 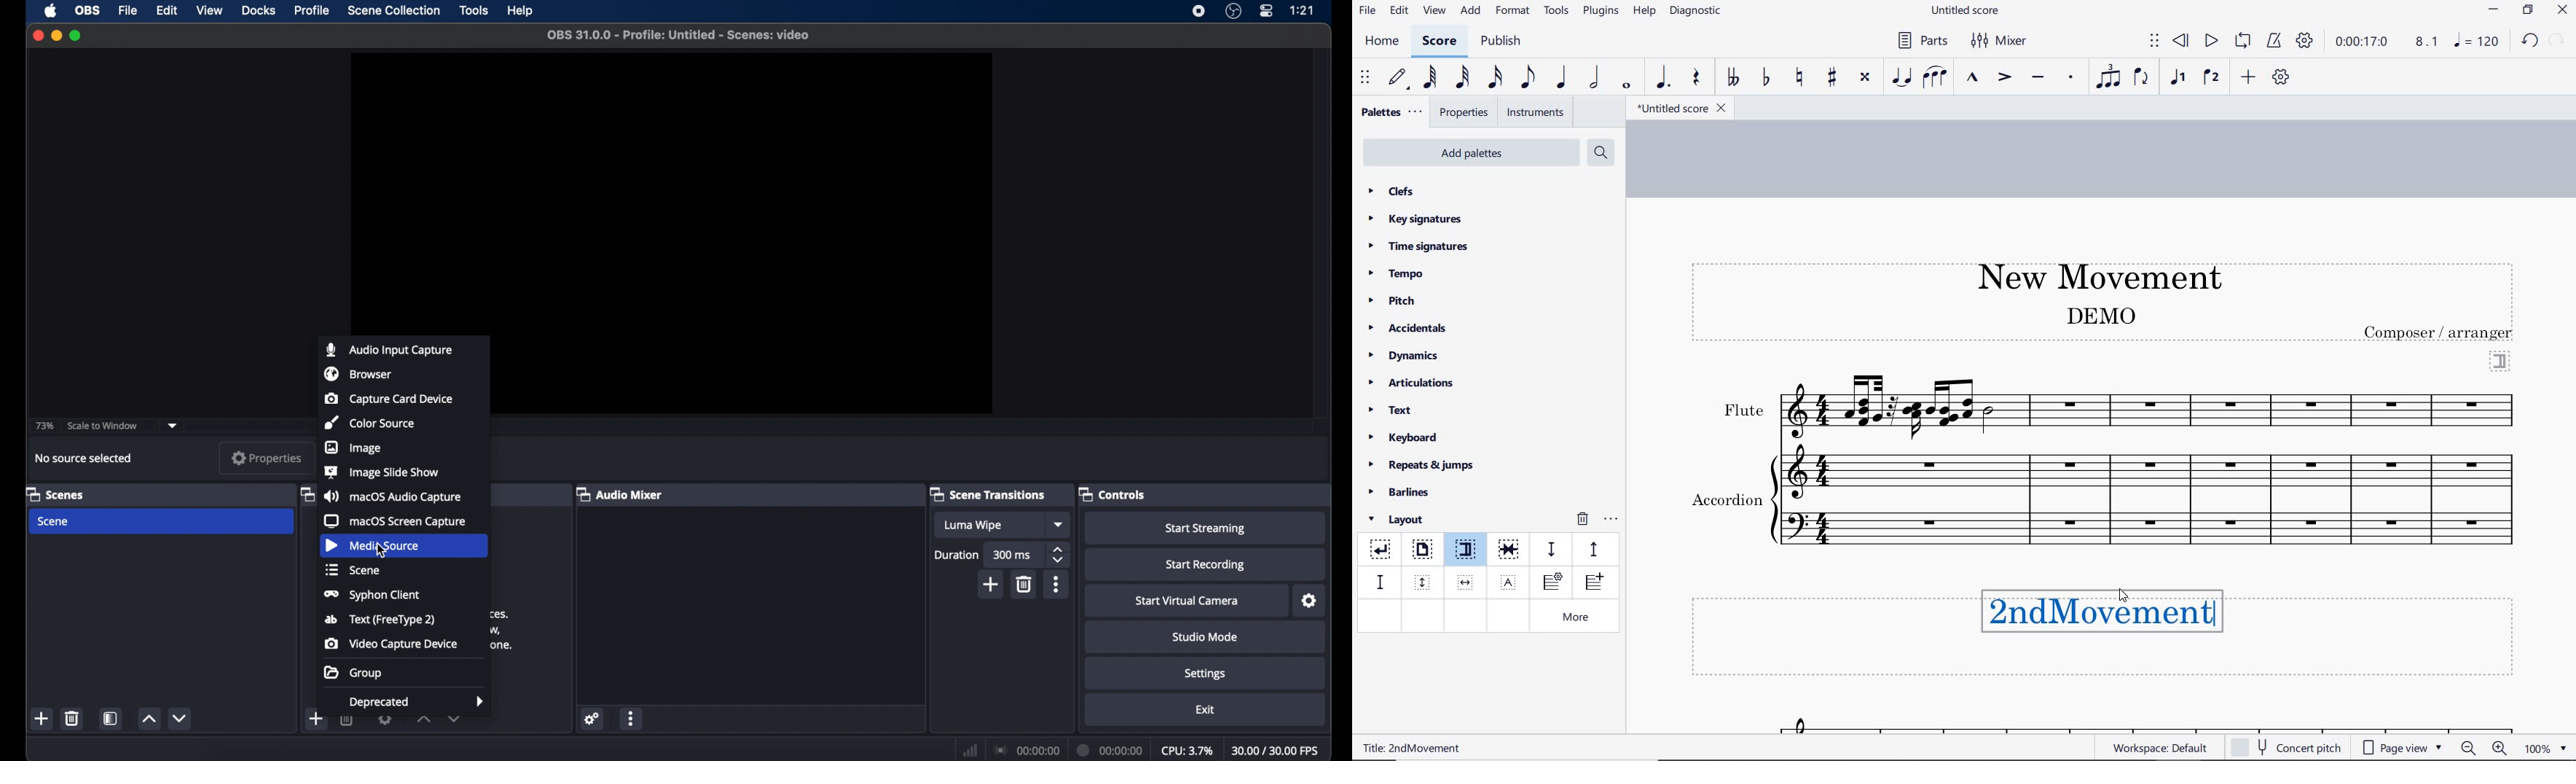 What do you see at coordinates (1407, 356) in the screenshot?
I see `dynamics` at bounding box center [1407, 356].